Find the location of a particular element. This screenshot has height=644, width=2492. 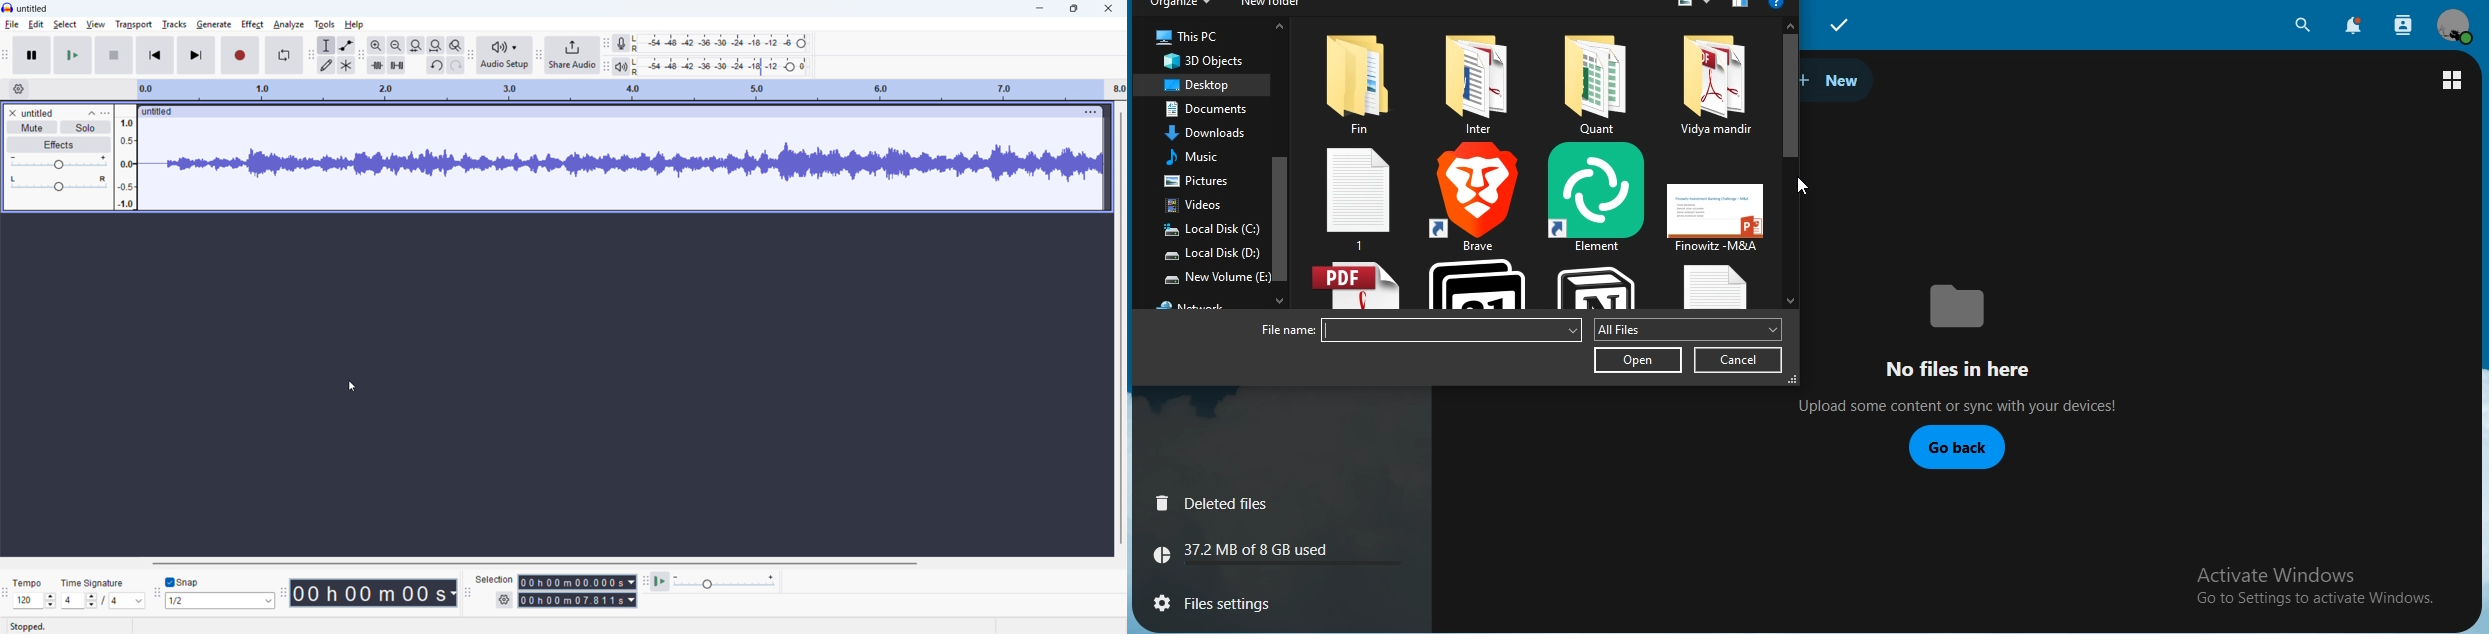

select is located at coordinates (65, 25).